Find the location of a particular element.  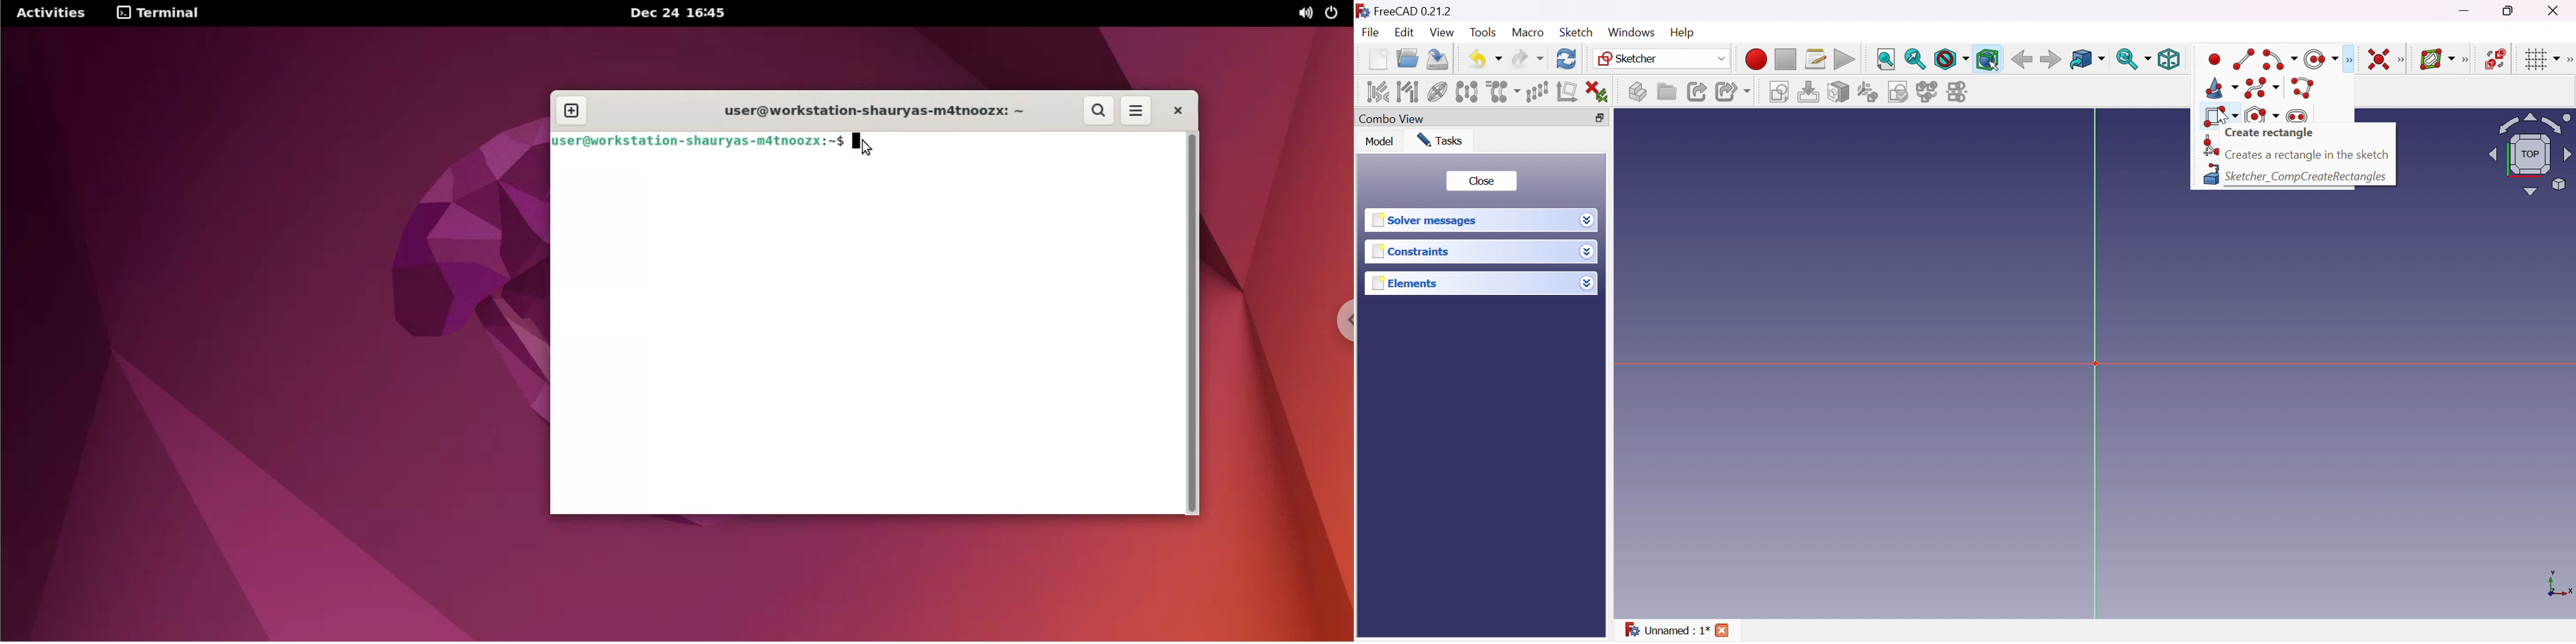

Sync view is located at coordinates (2133, 61).